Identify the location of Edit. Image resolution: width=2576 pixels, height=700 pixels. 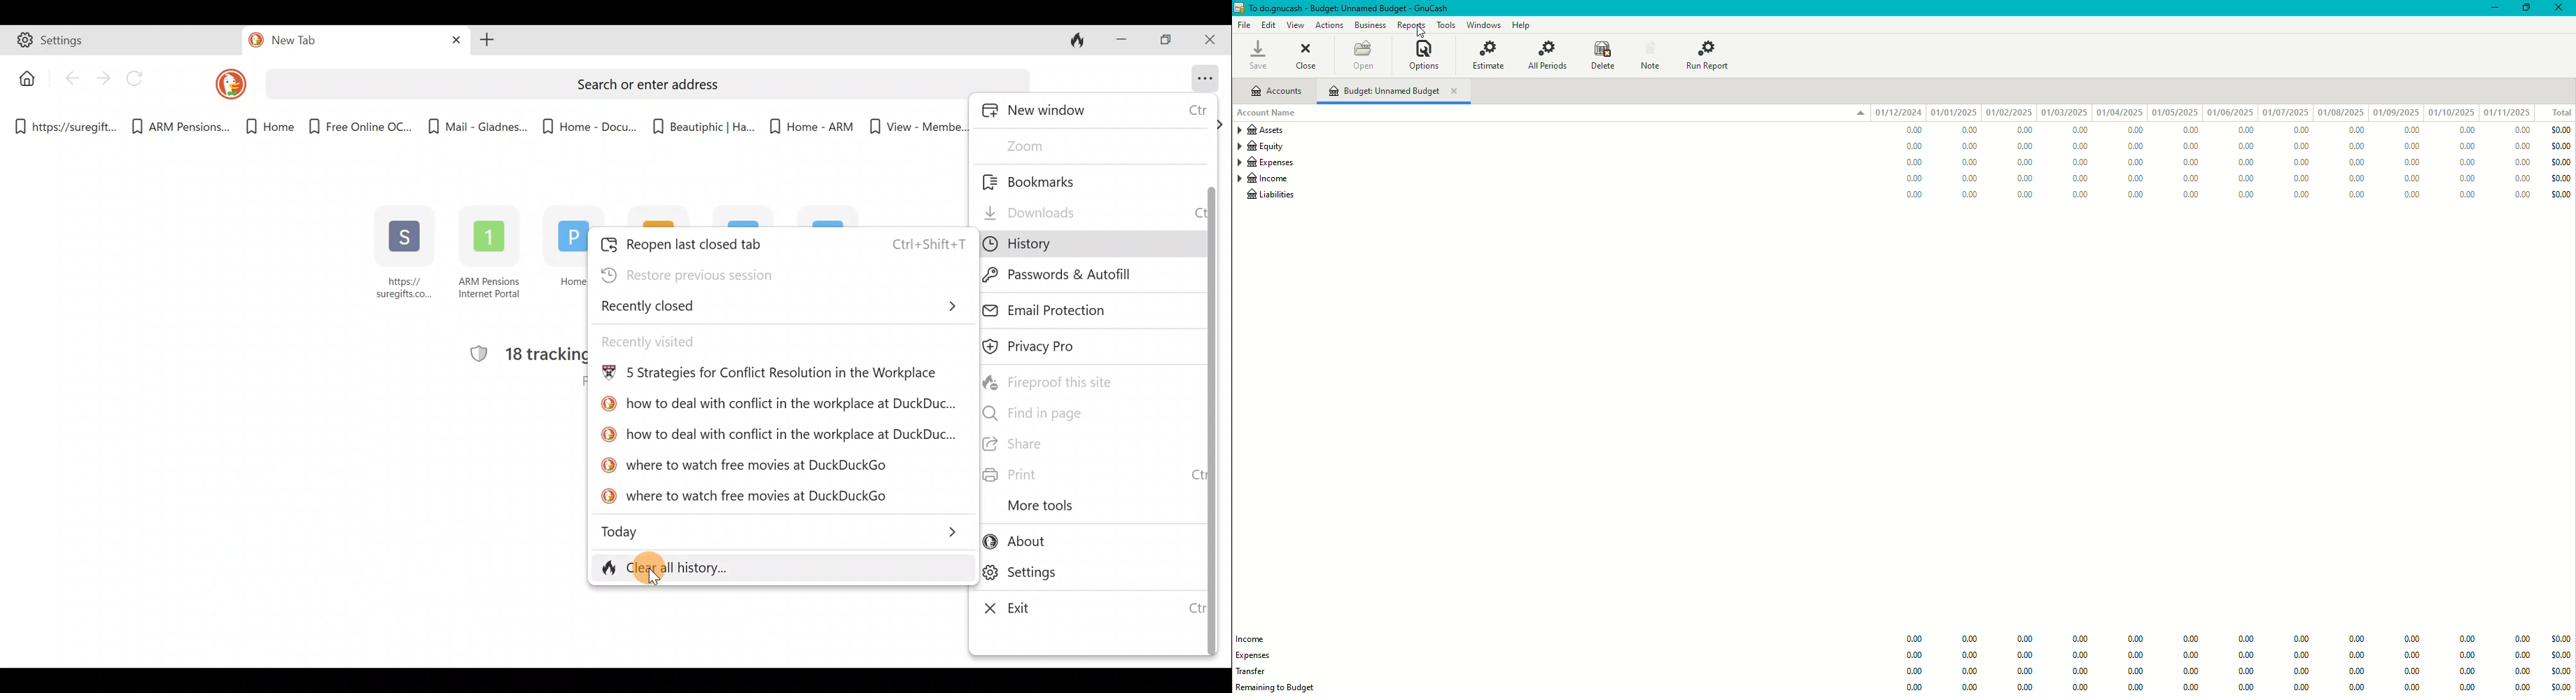
(1269, 25).